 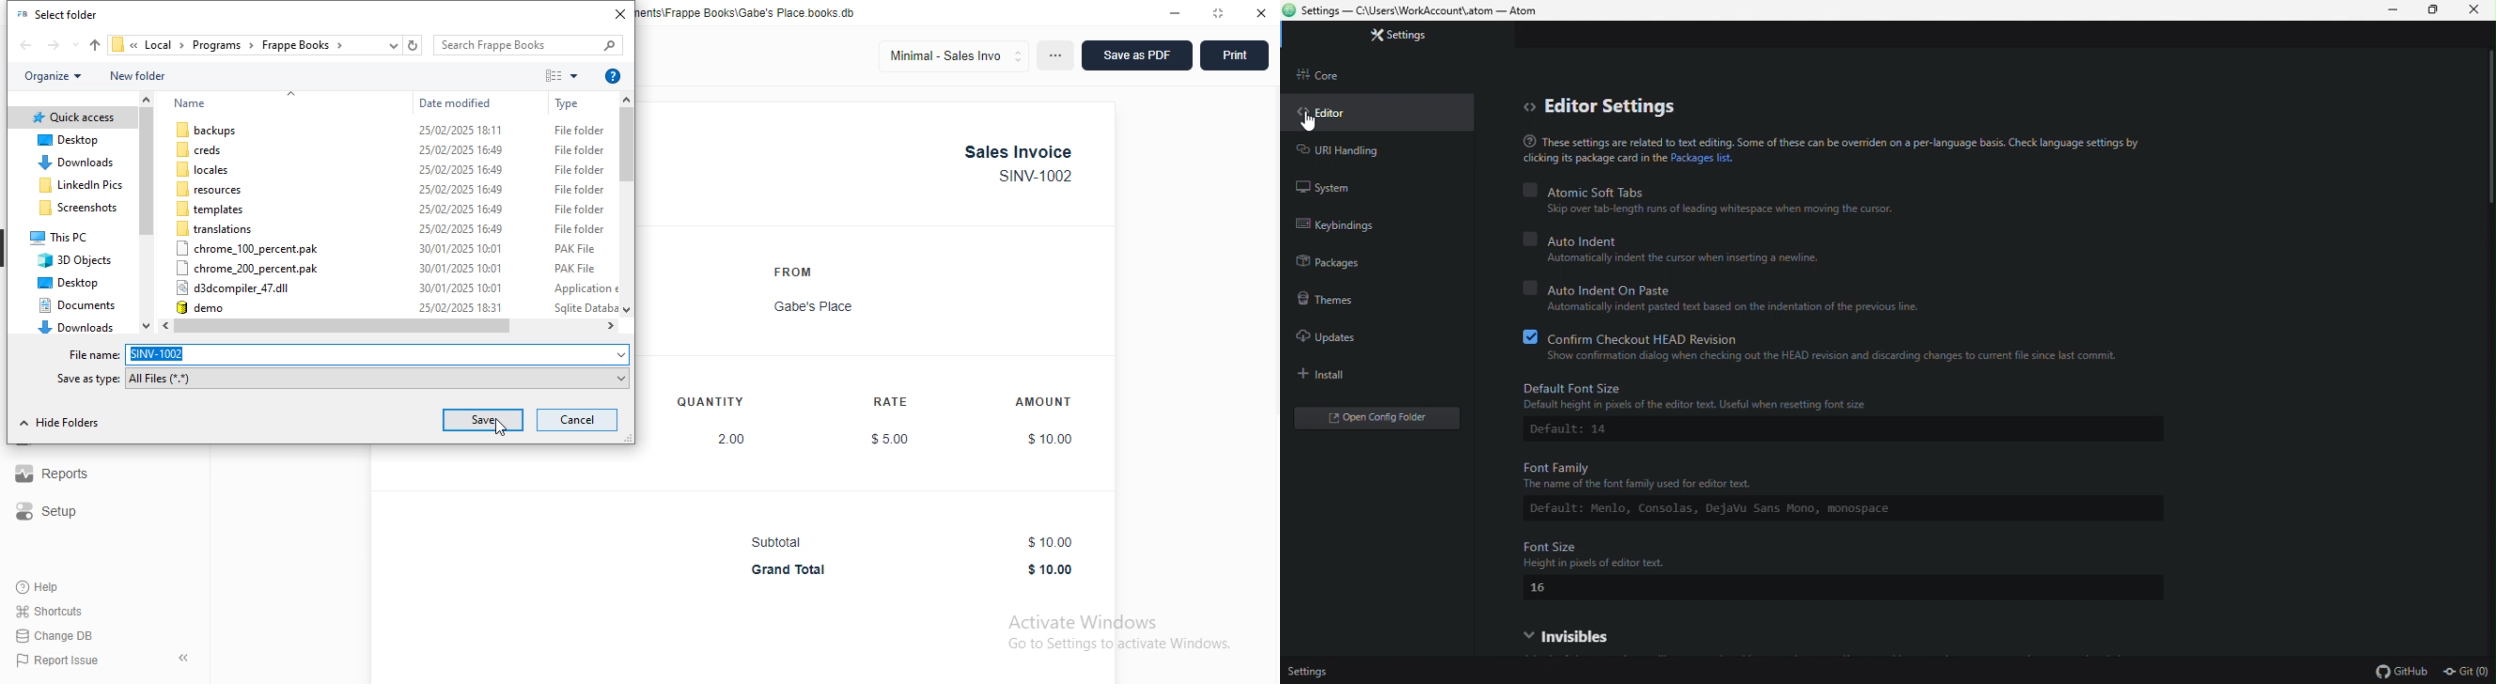 I want to click on forward, so click(x=53, y=44).